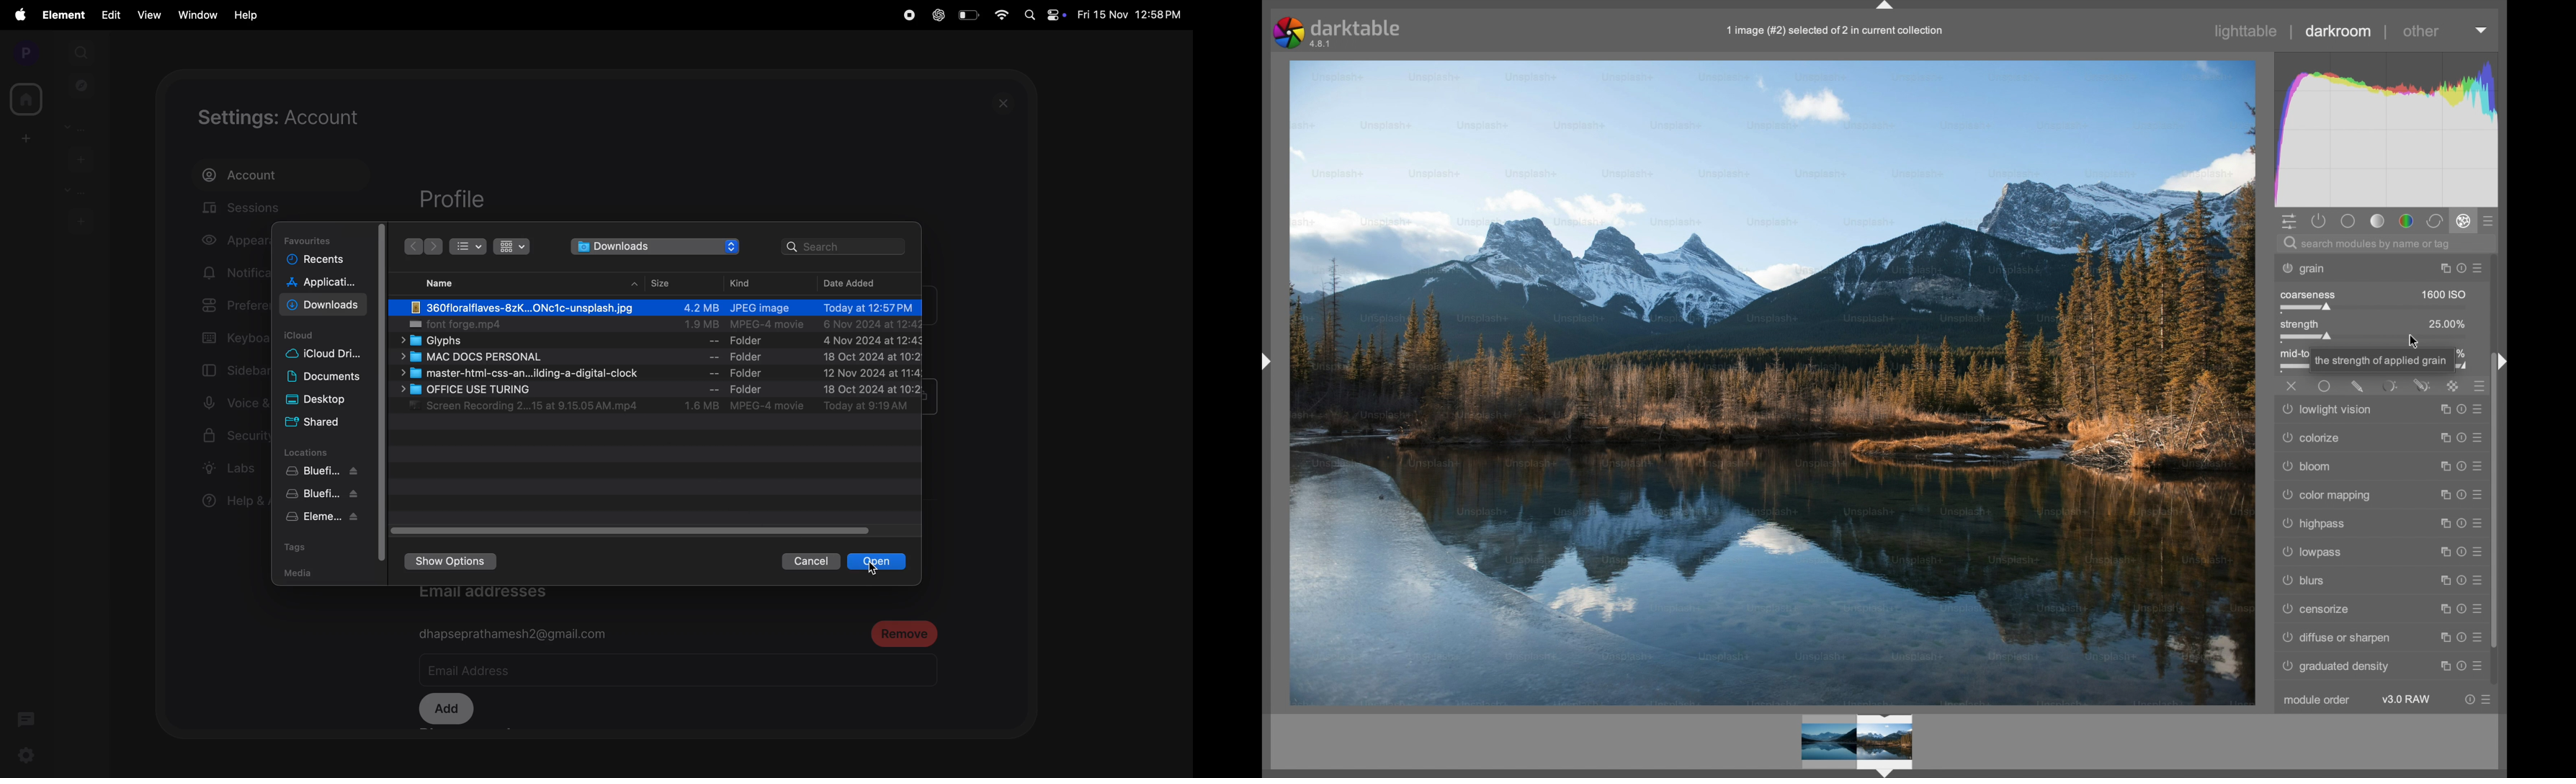 Image resolution: width=2576 pixels, height=784 pixels. I want to click on profile, so click(452, 199).